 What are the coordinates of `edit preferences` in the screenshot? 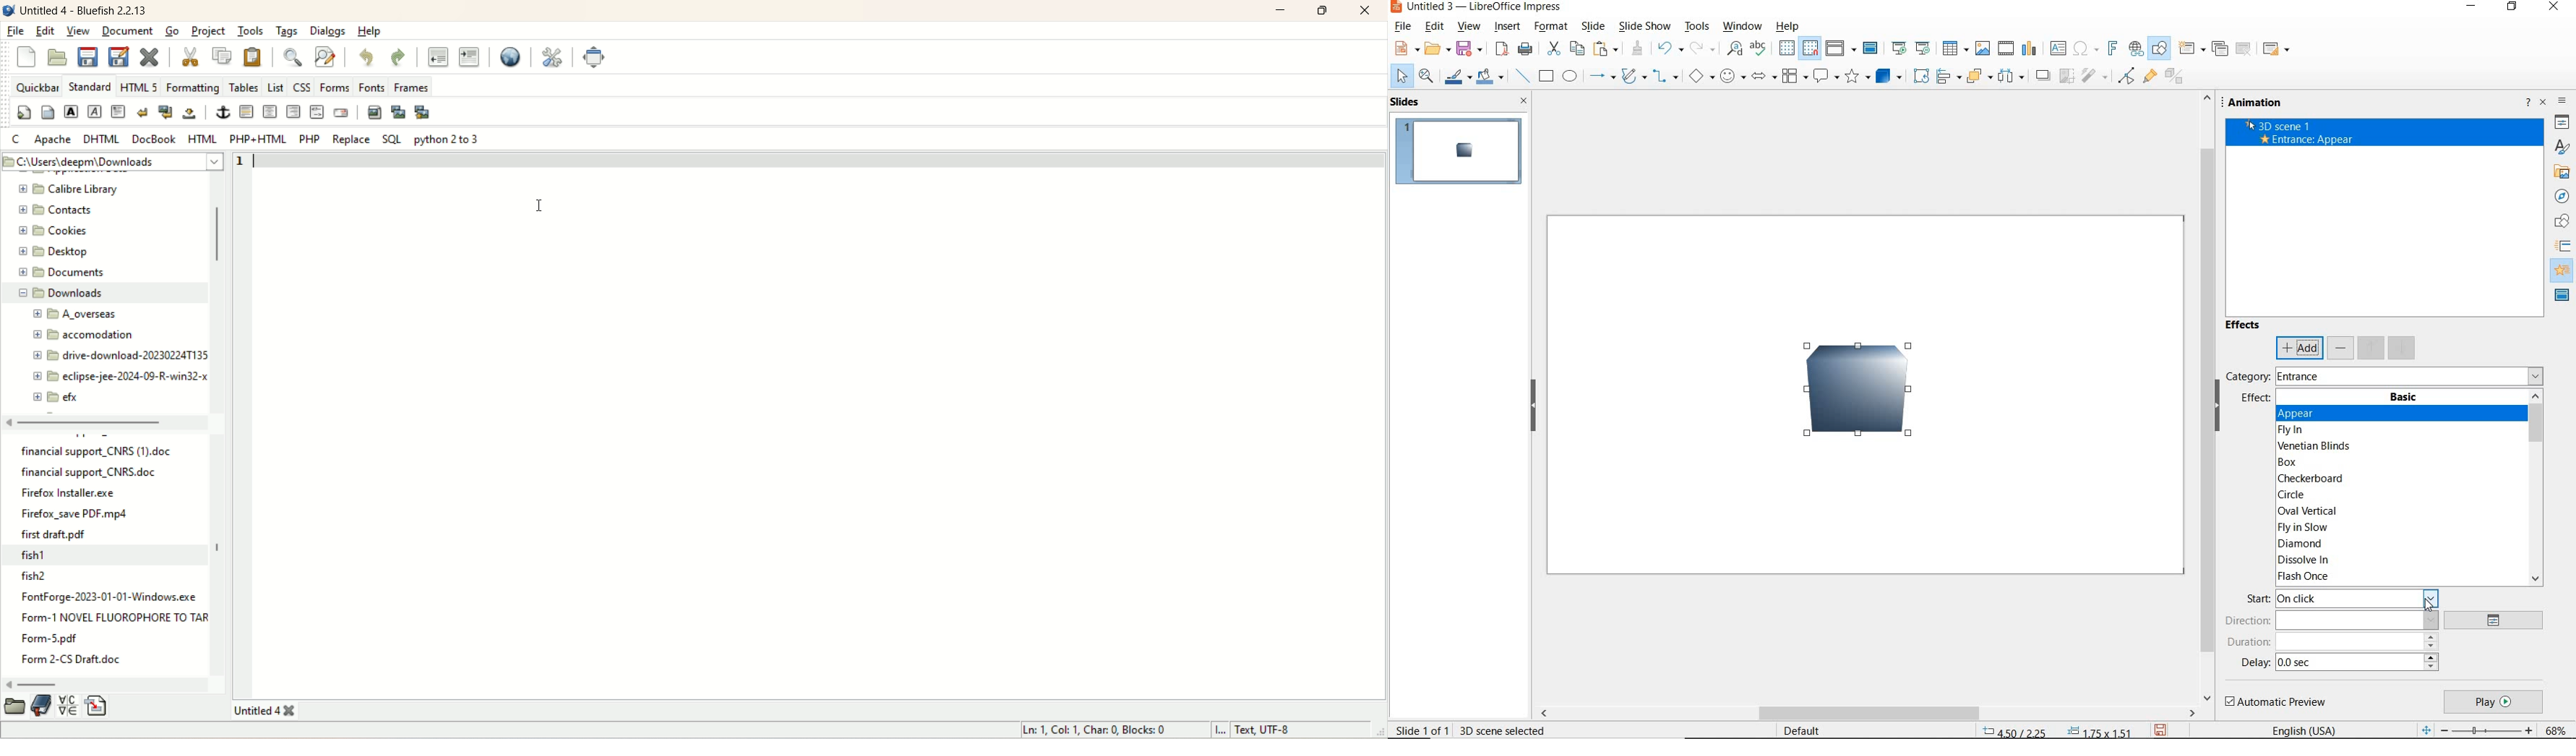 It's located at (552, 53).